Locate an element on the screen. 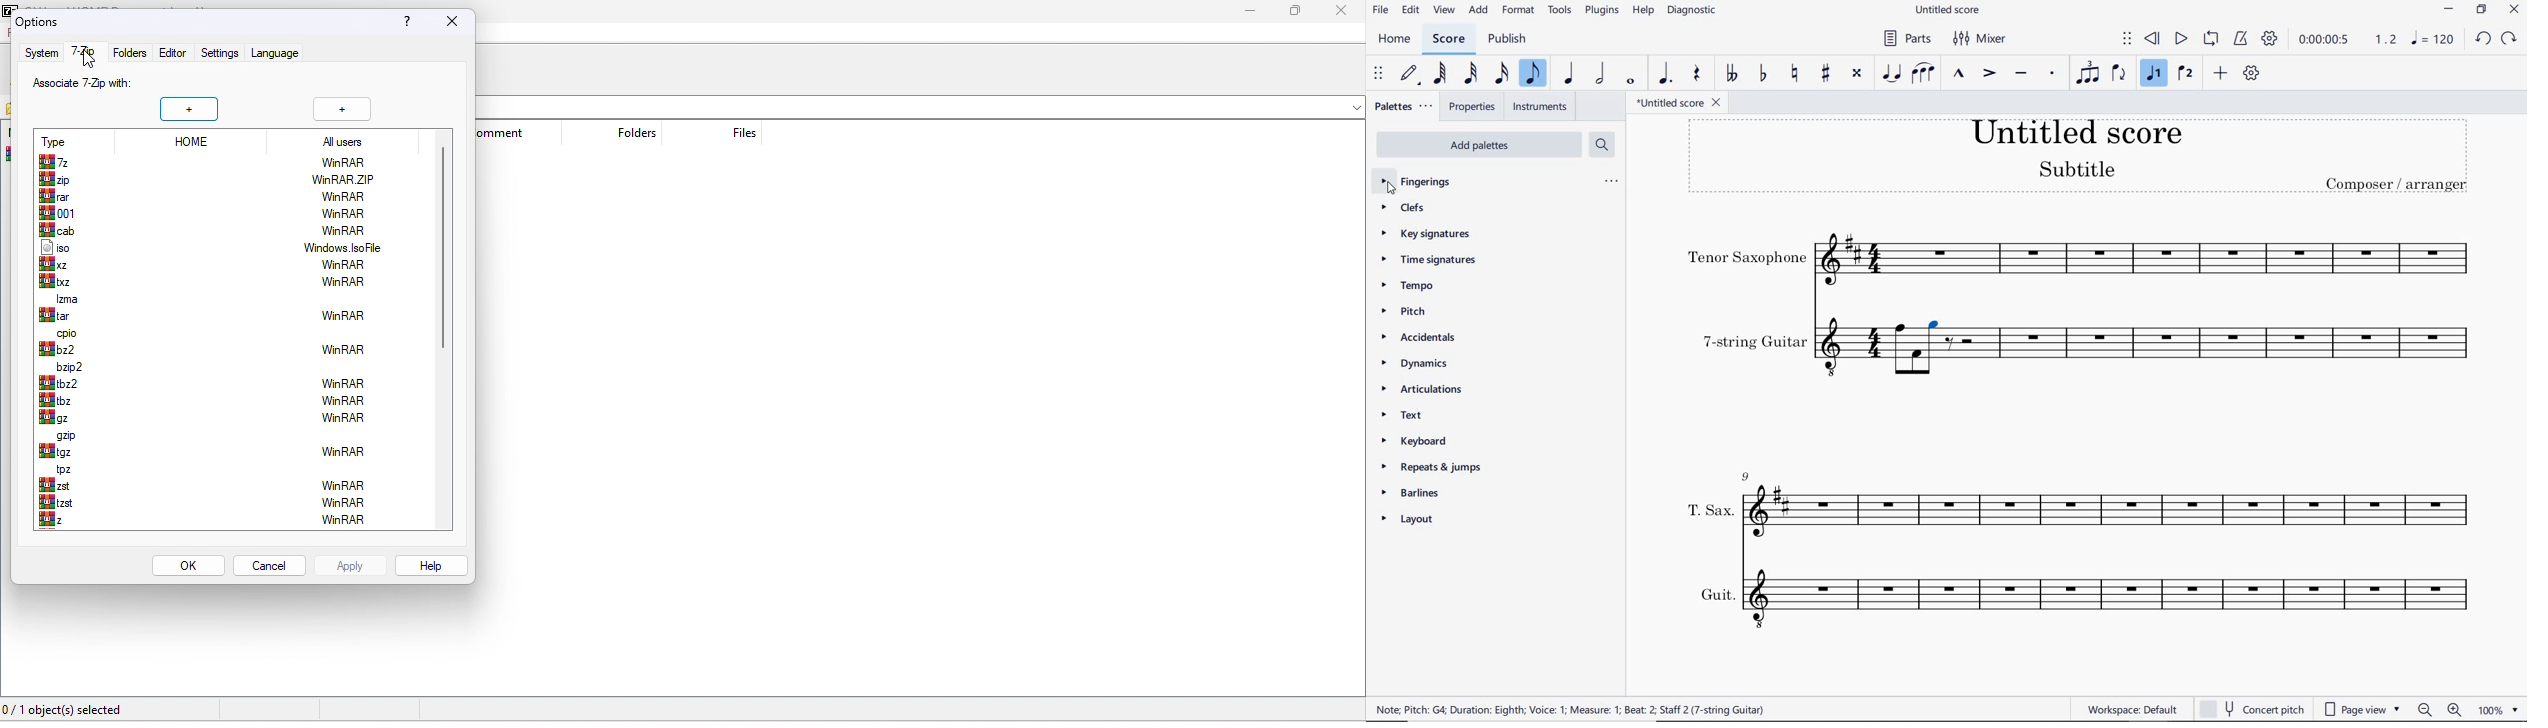  iso is located at coordinates (60, 247).